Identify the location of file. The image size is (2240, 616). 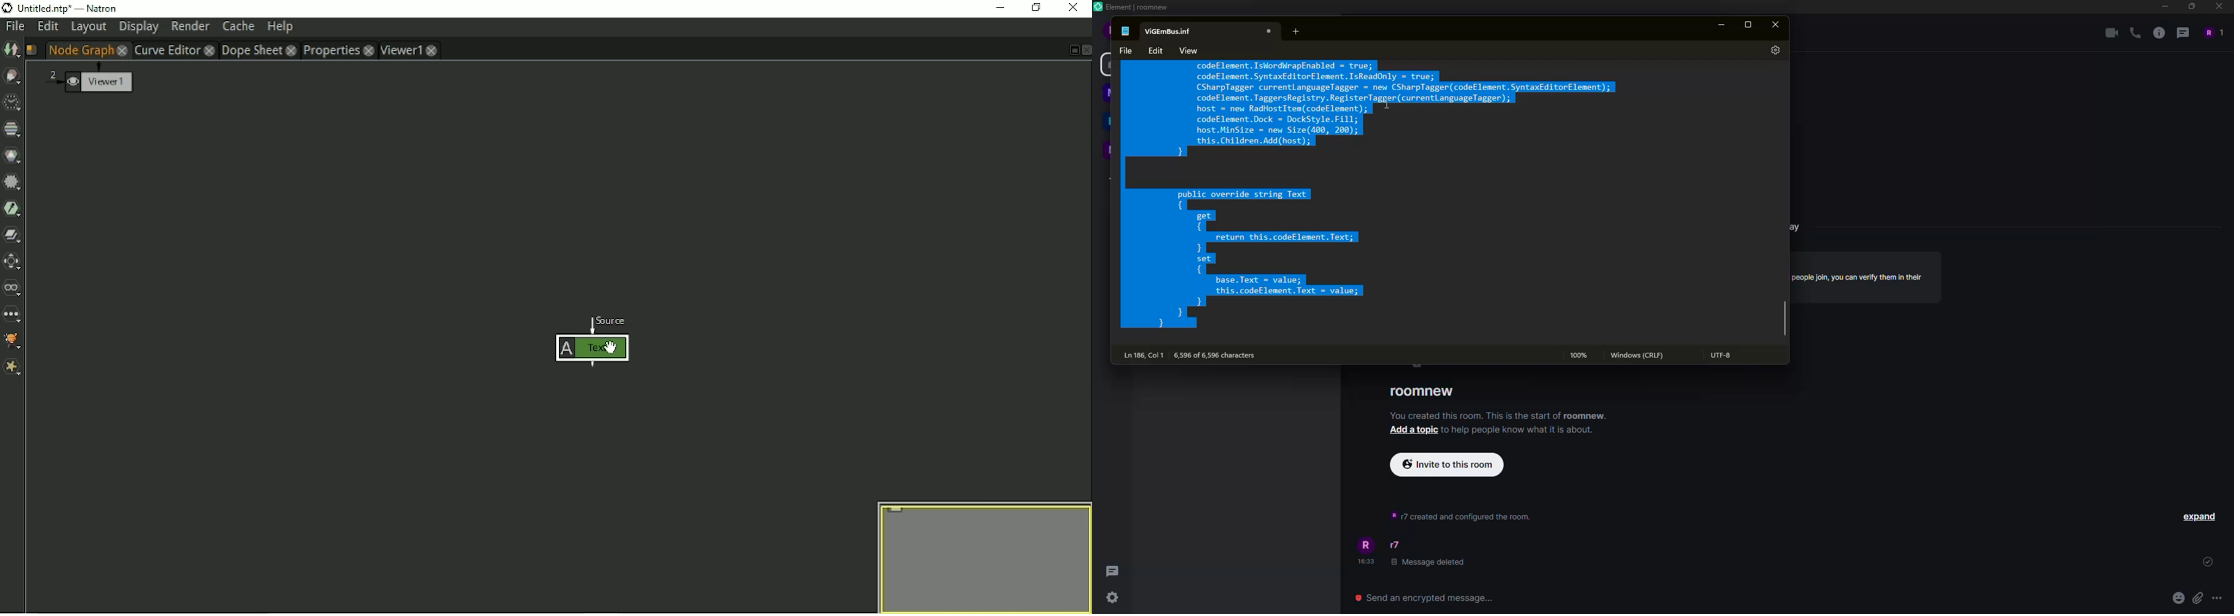
(1122, 50).